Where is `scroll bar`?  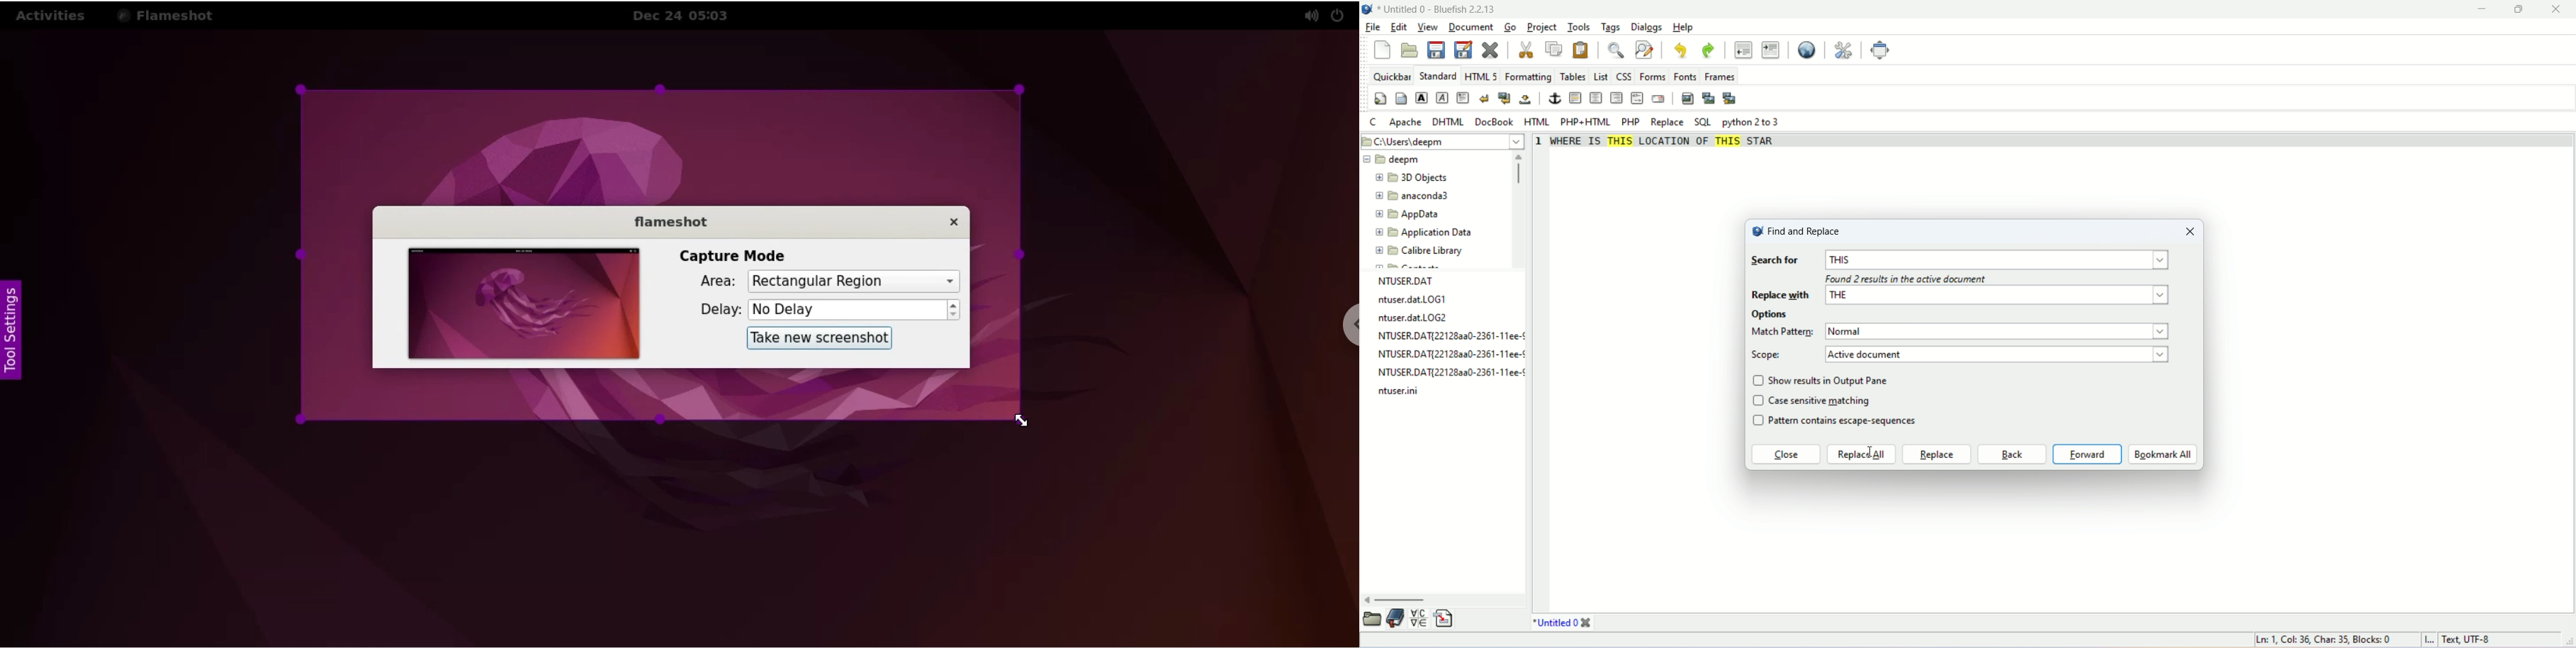
scroll bar is located at coordinates (1444, 600).